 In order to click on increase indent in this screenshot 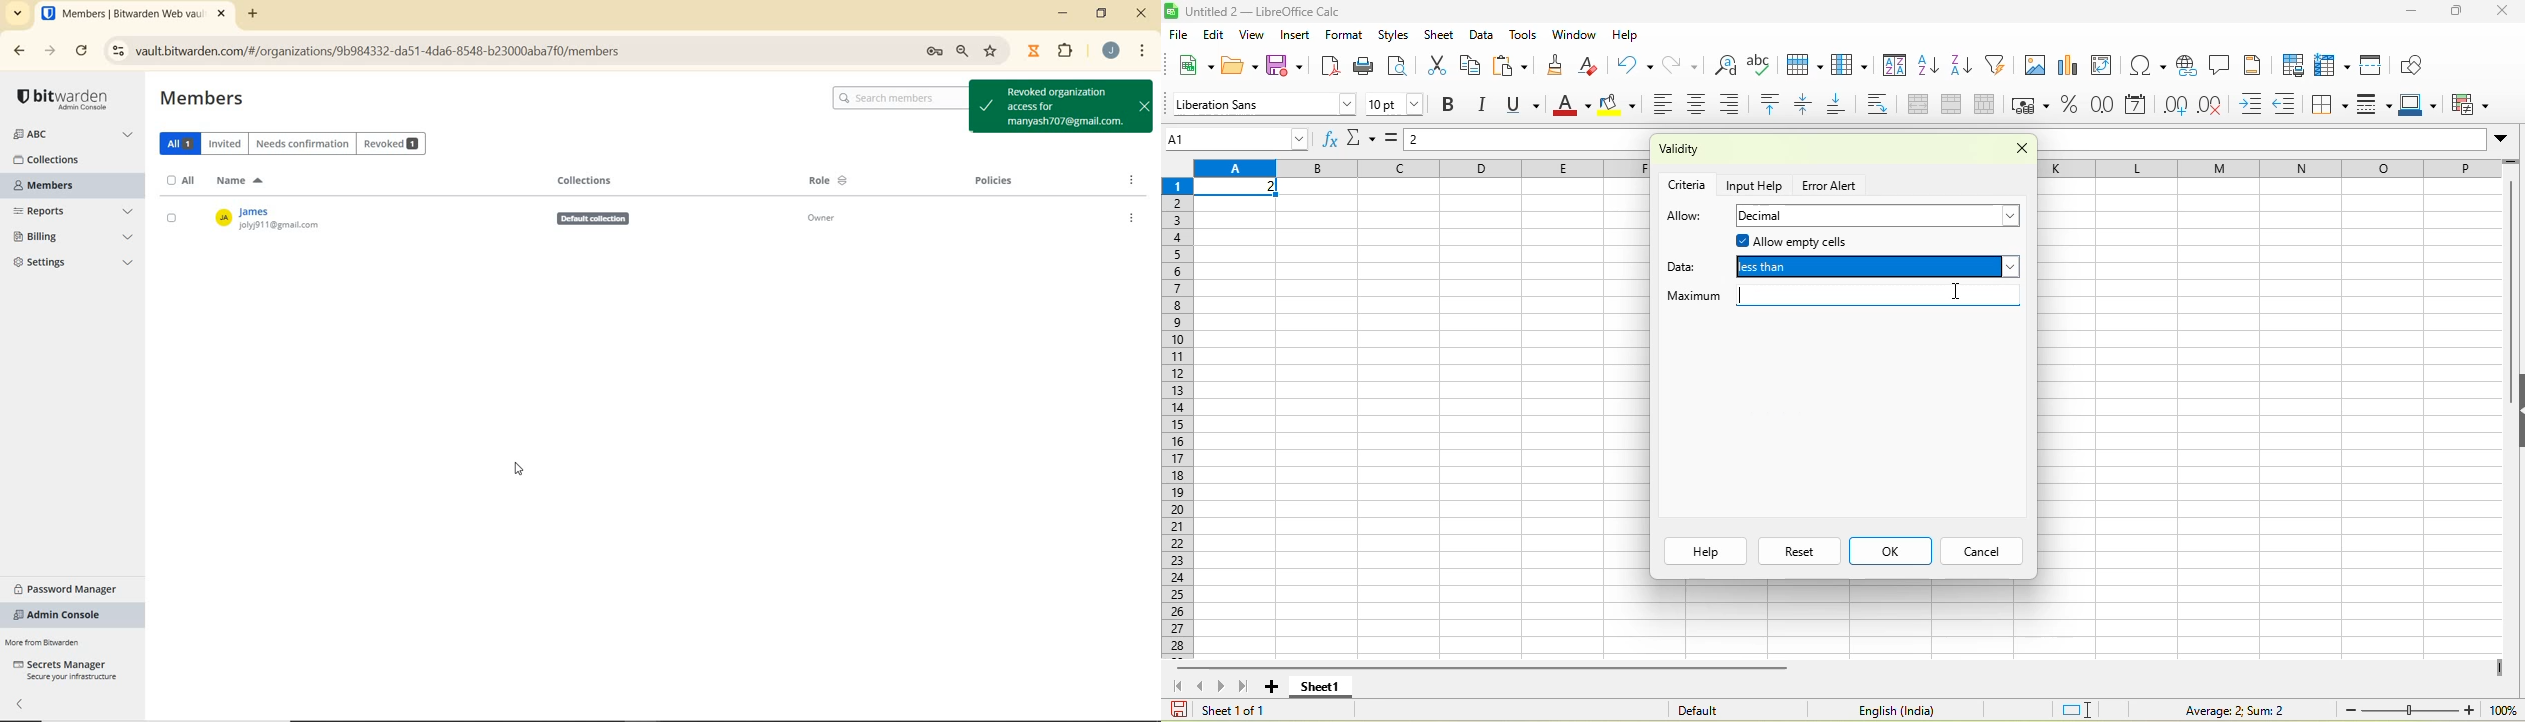, I will do `click(2255, 105)`.